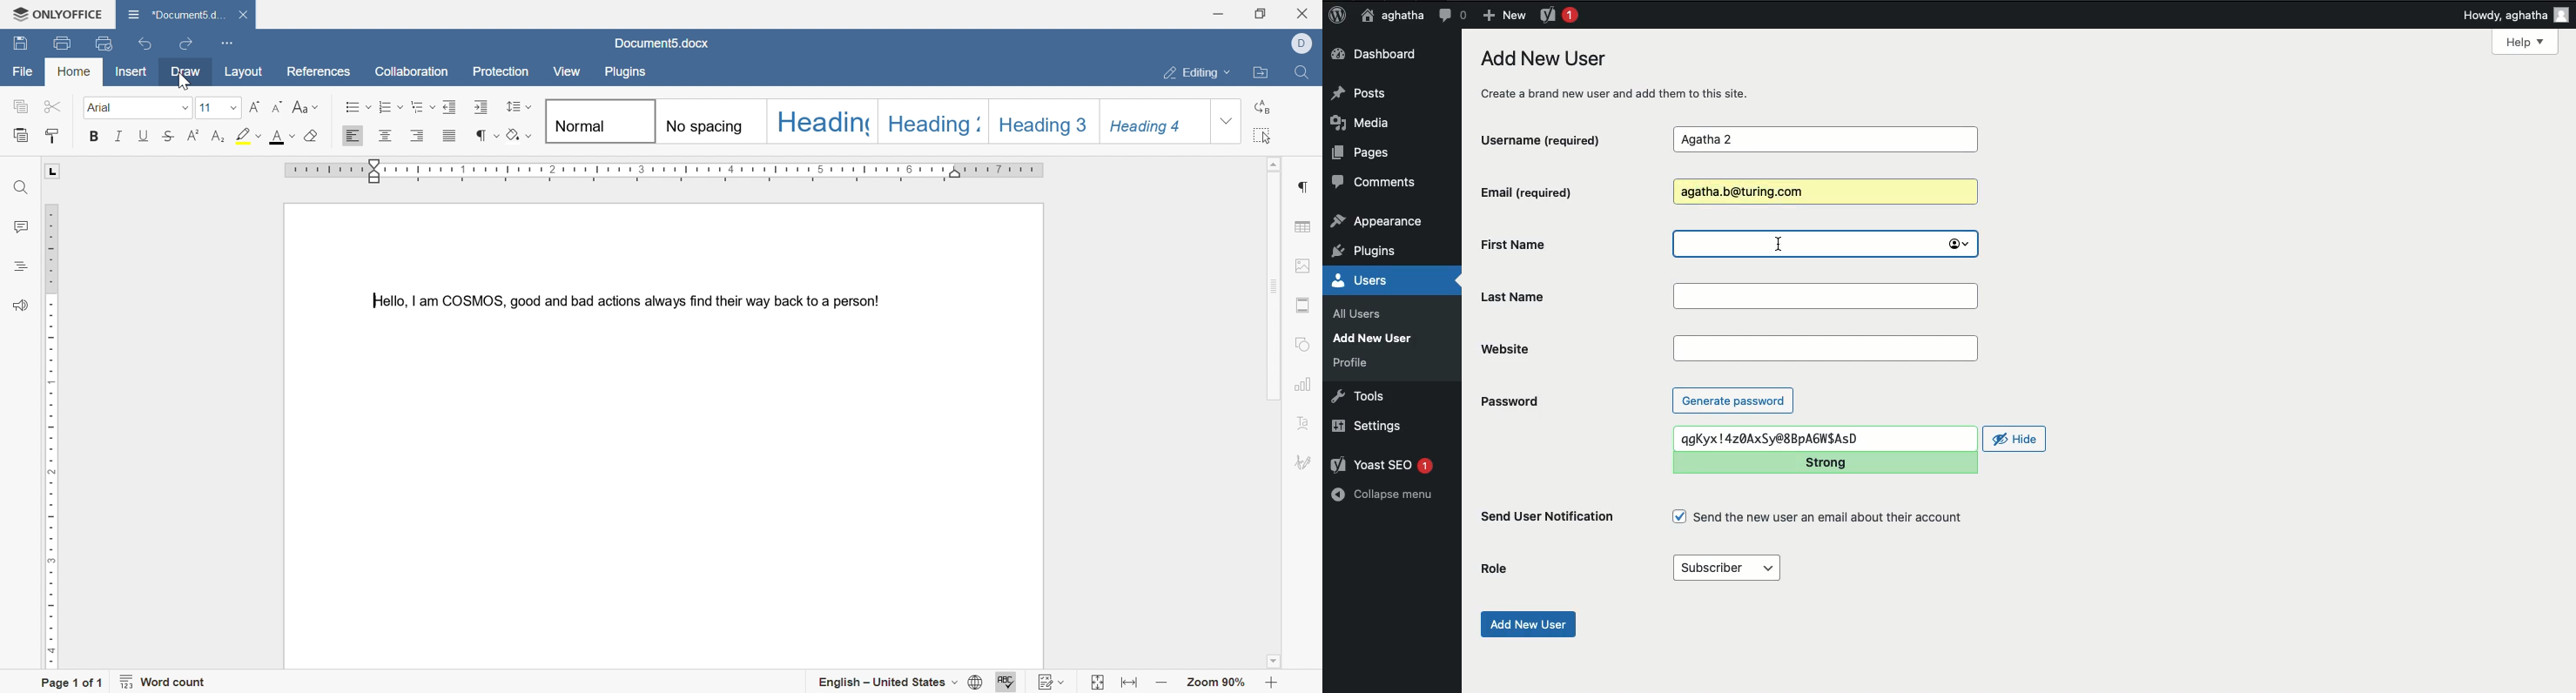 The width and height of the screenshot is (2576, 700). Describe the element at coordinates (626, 72) in the screenshot. I see `plugins` at that location.